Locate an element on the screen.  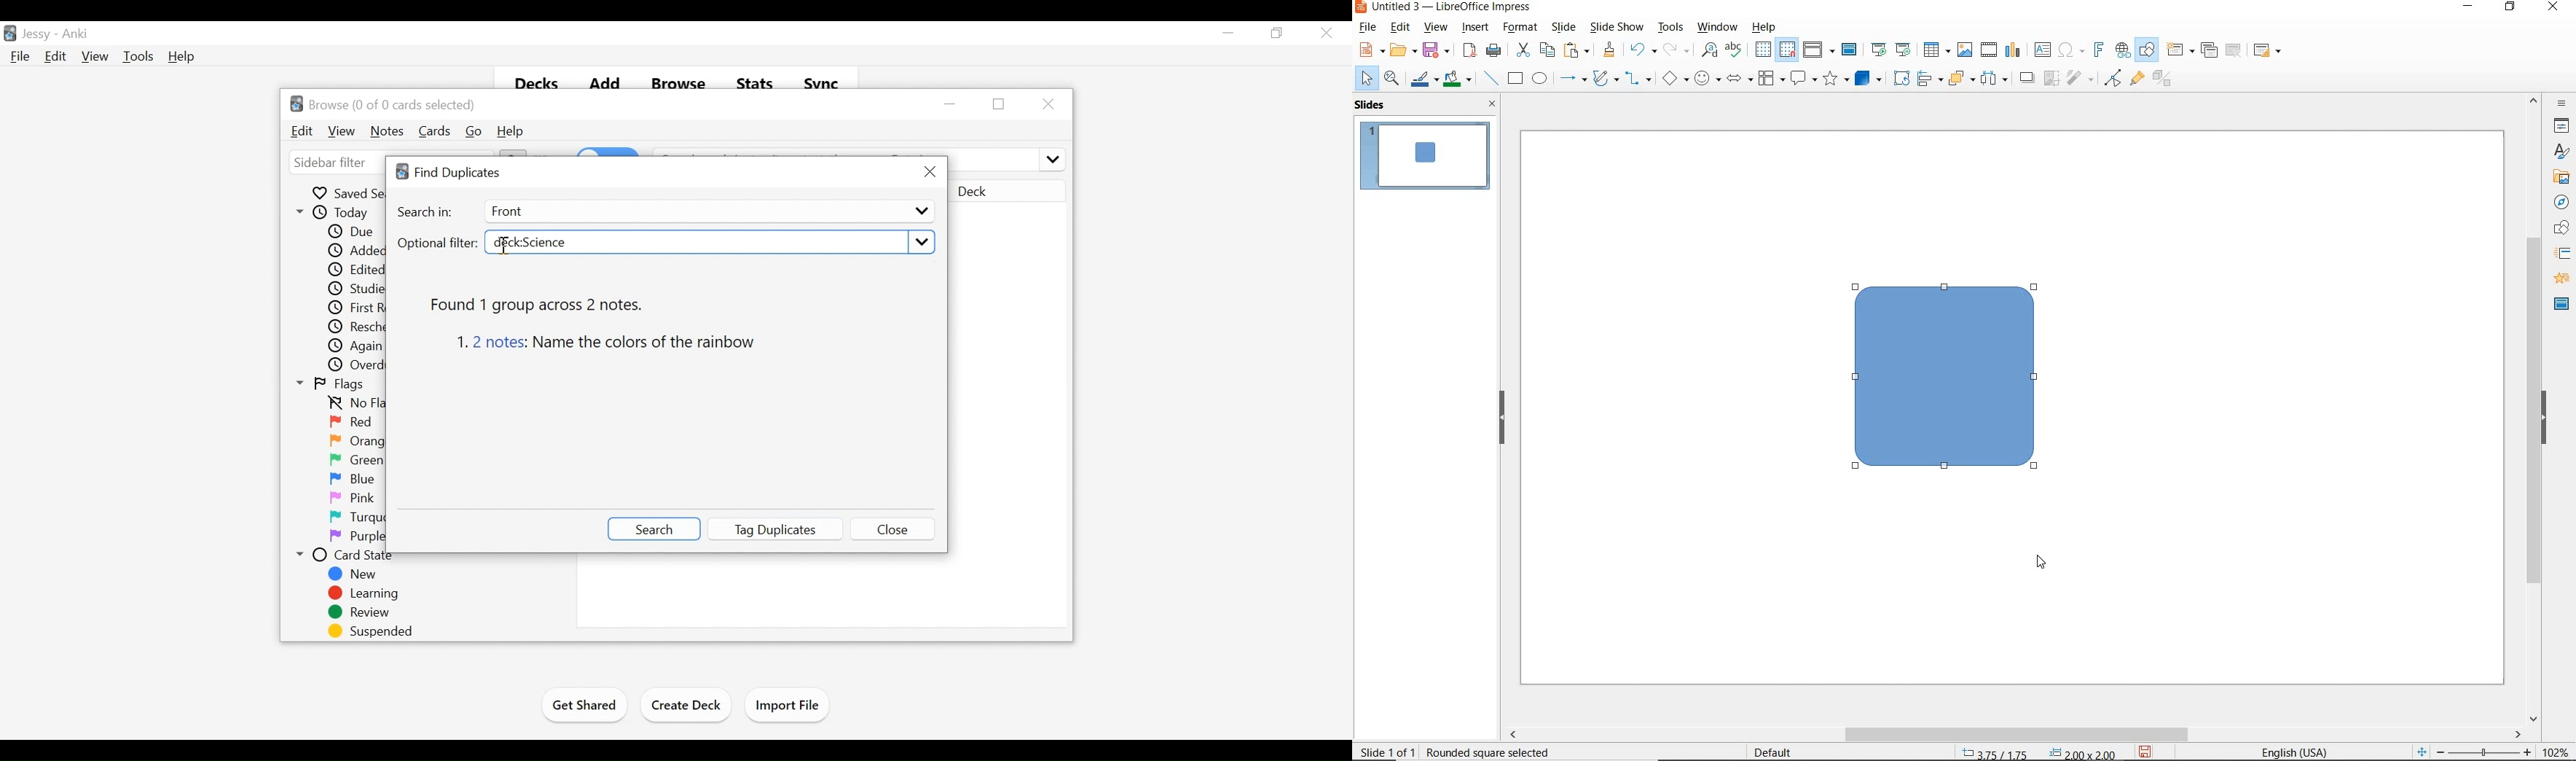
Turquoise is located at coordinates (375, 518).